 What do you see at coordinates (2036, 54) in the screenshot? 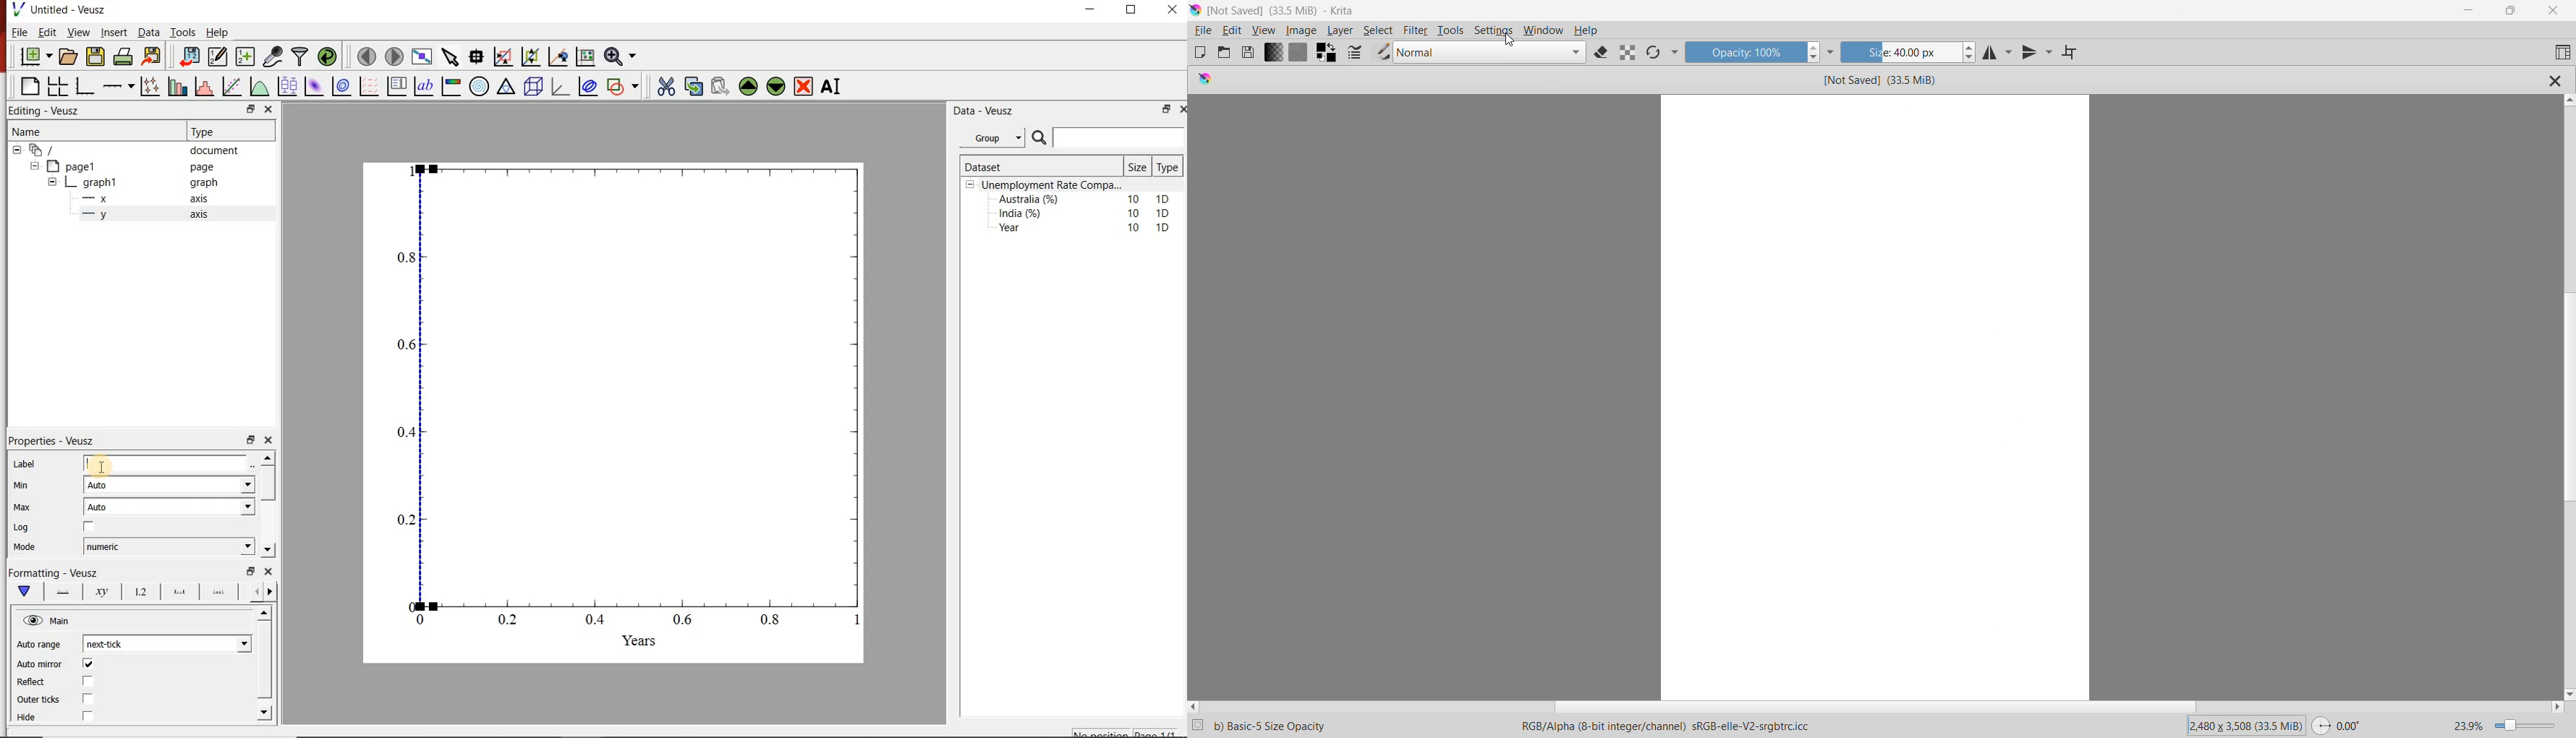
I see `Vertical Mirror Tool` at bounding box center [2036, 54].